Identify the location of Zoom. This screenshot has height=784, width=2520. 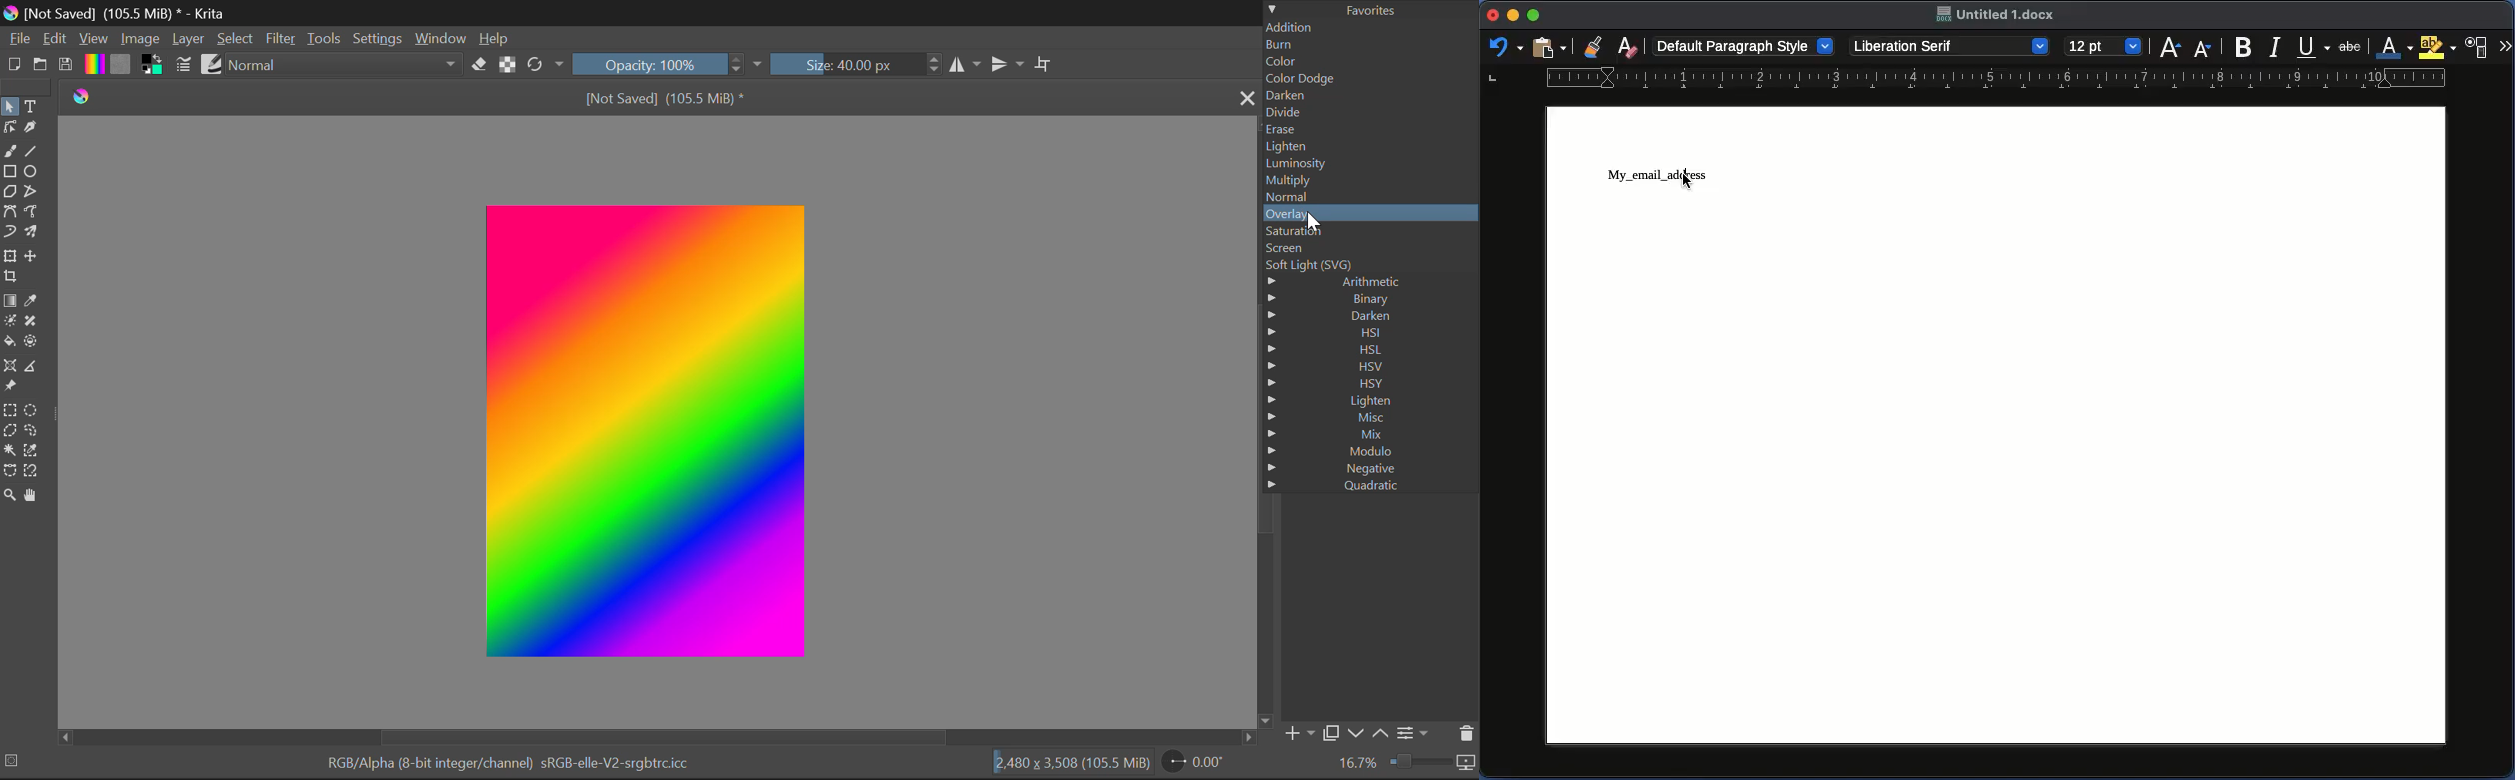
(11, 496).